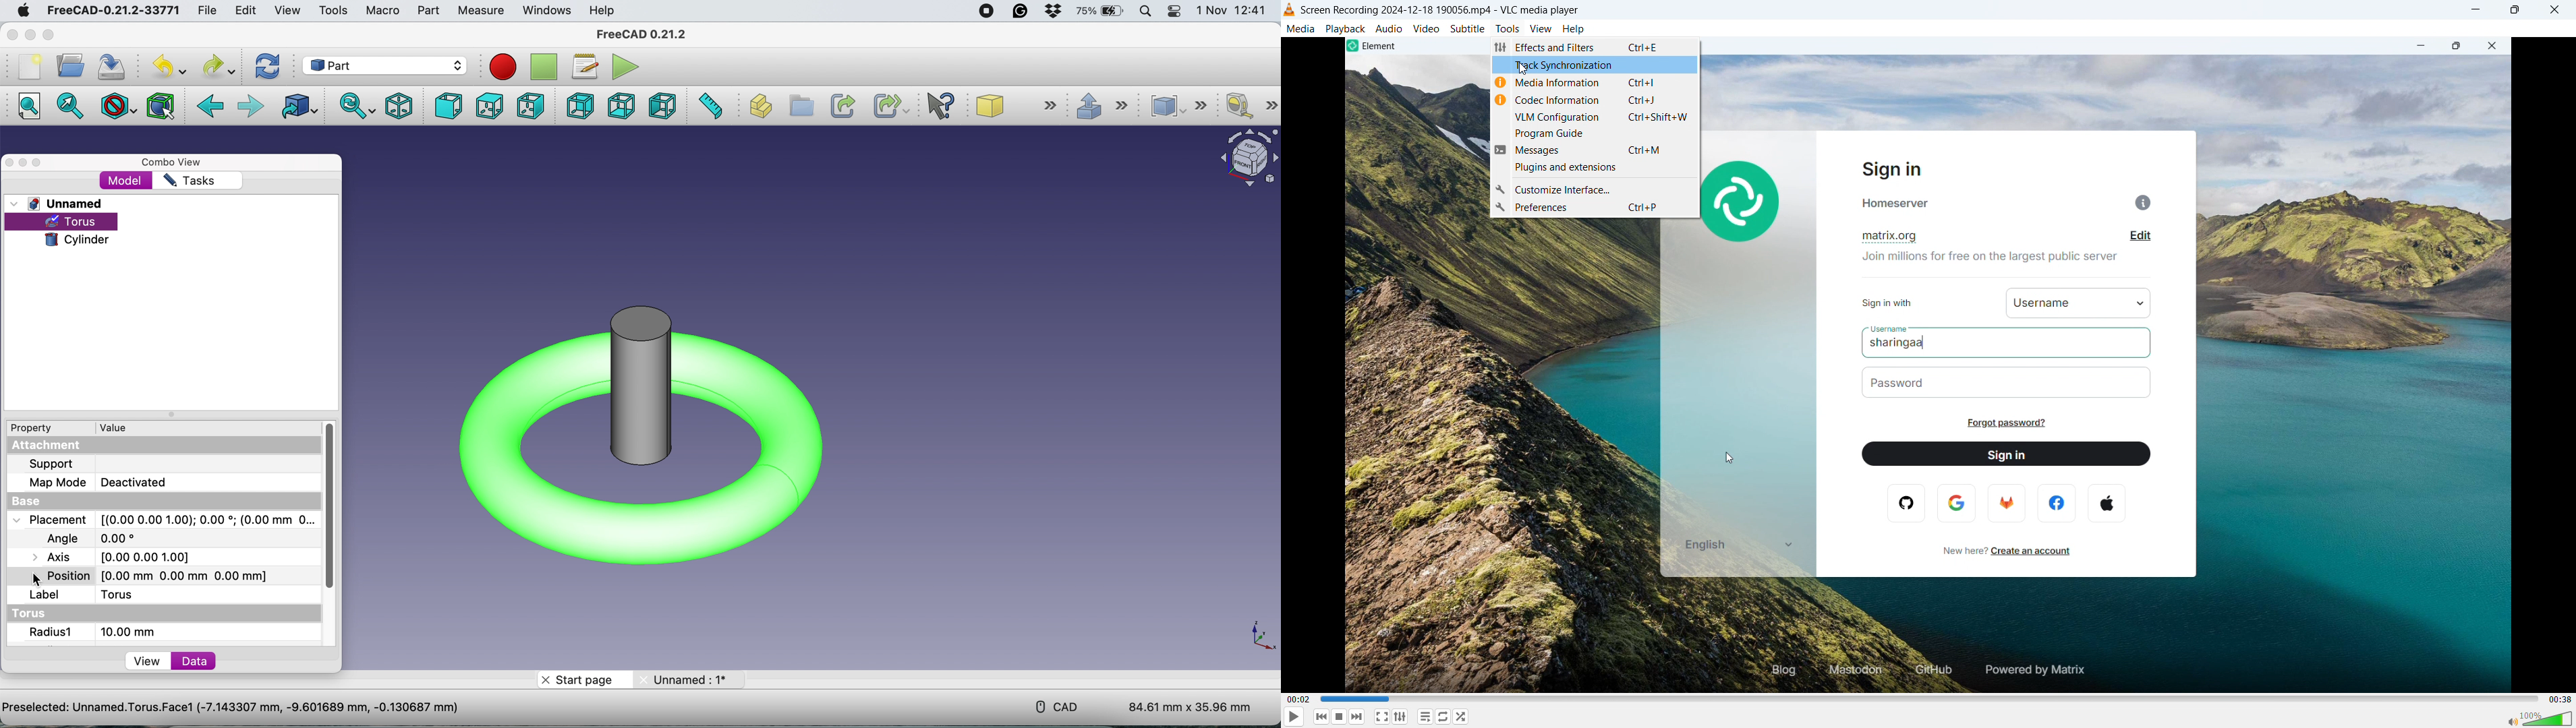  I want to click on effects & filters, so click(1595, 47).